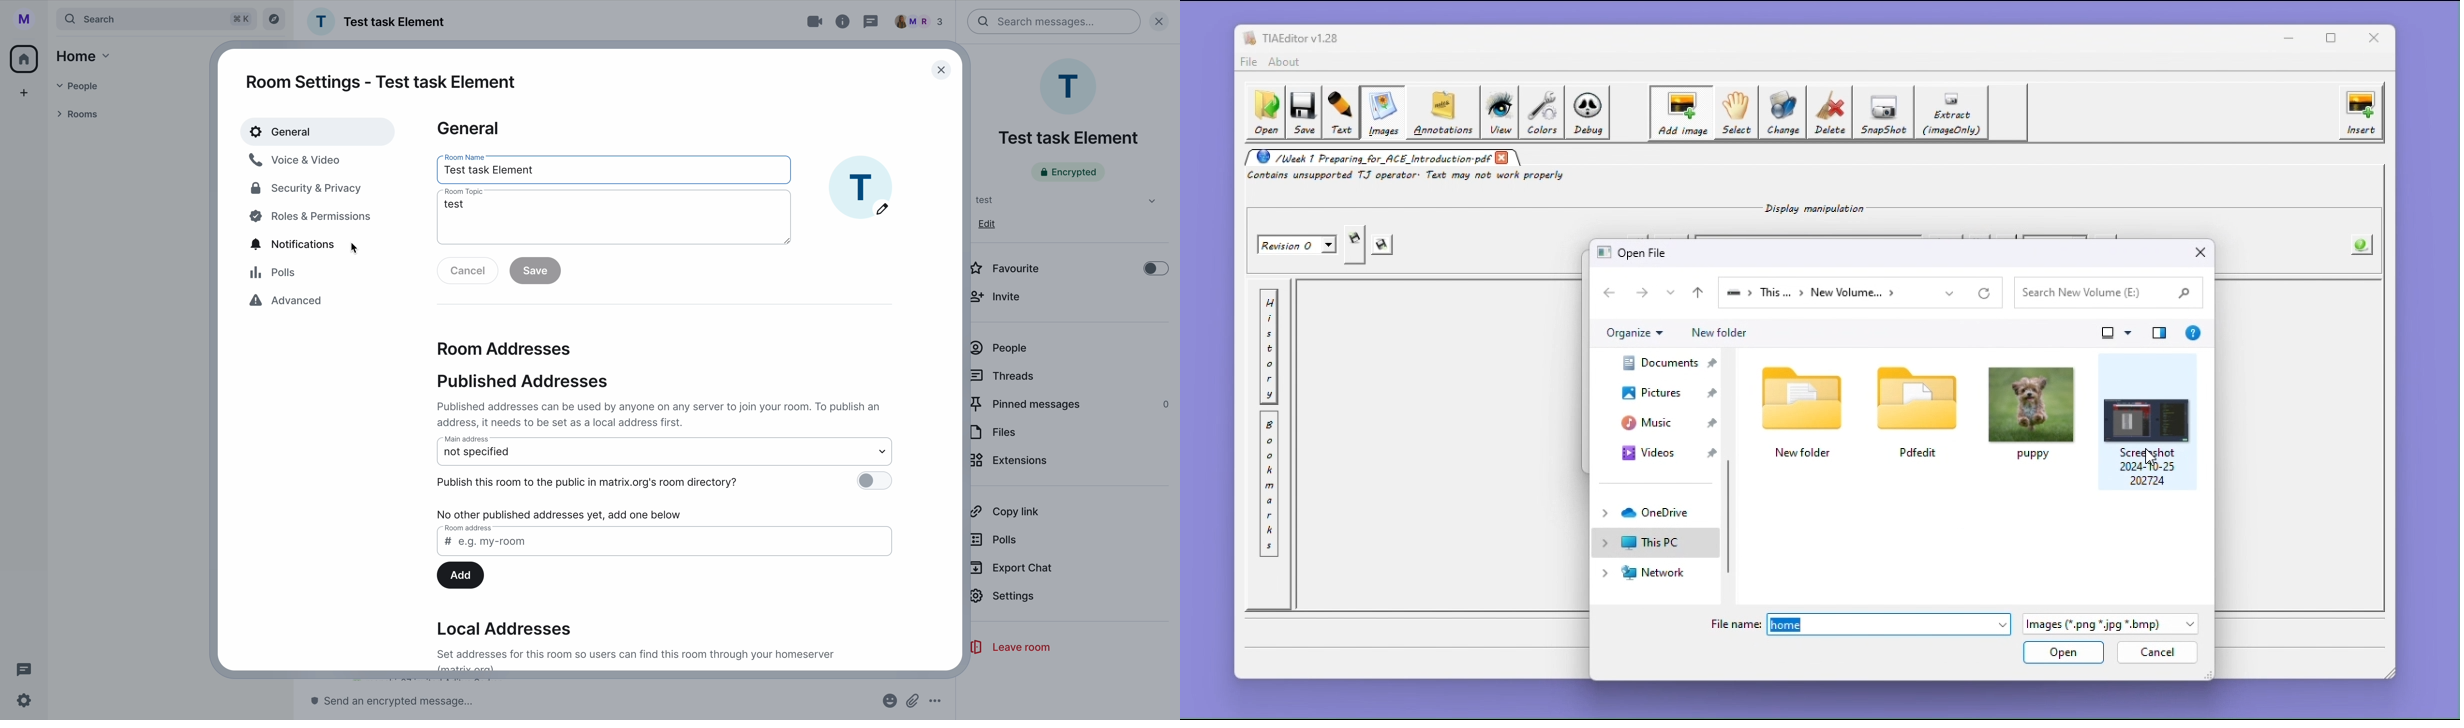  I want to click on people, so click(999, 348).